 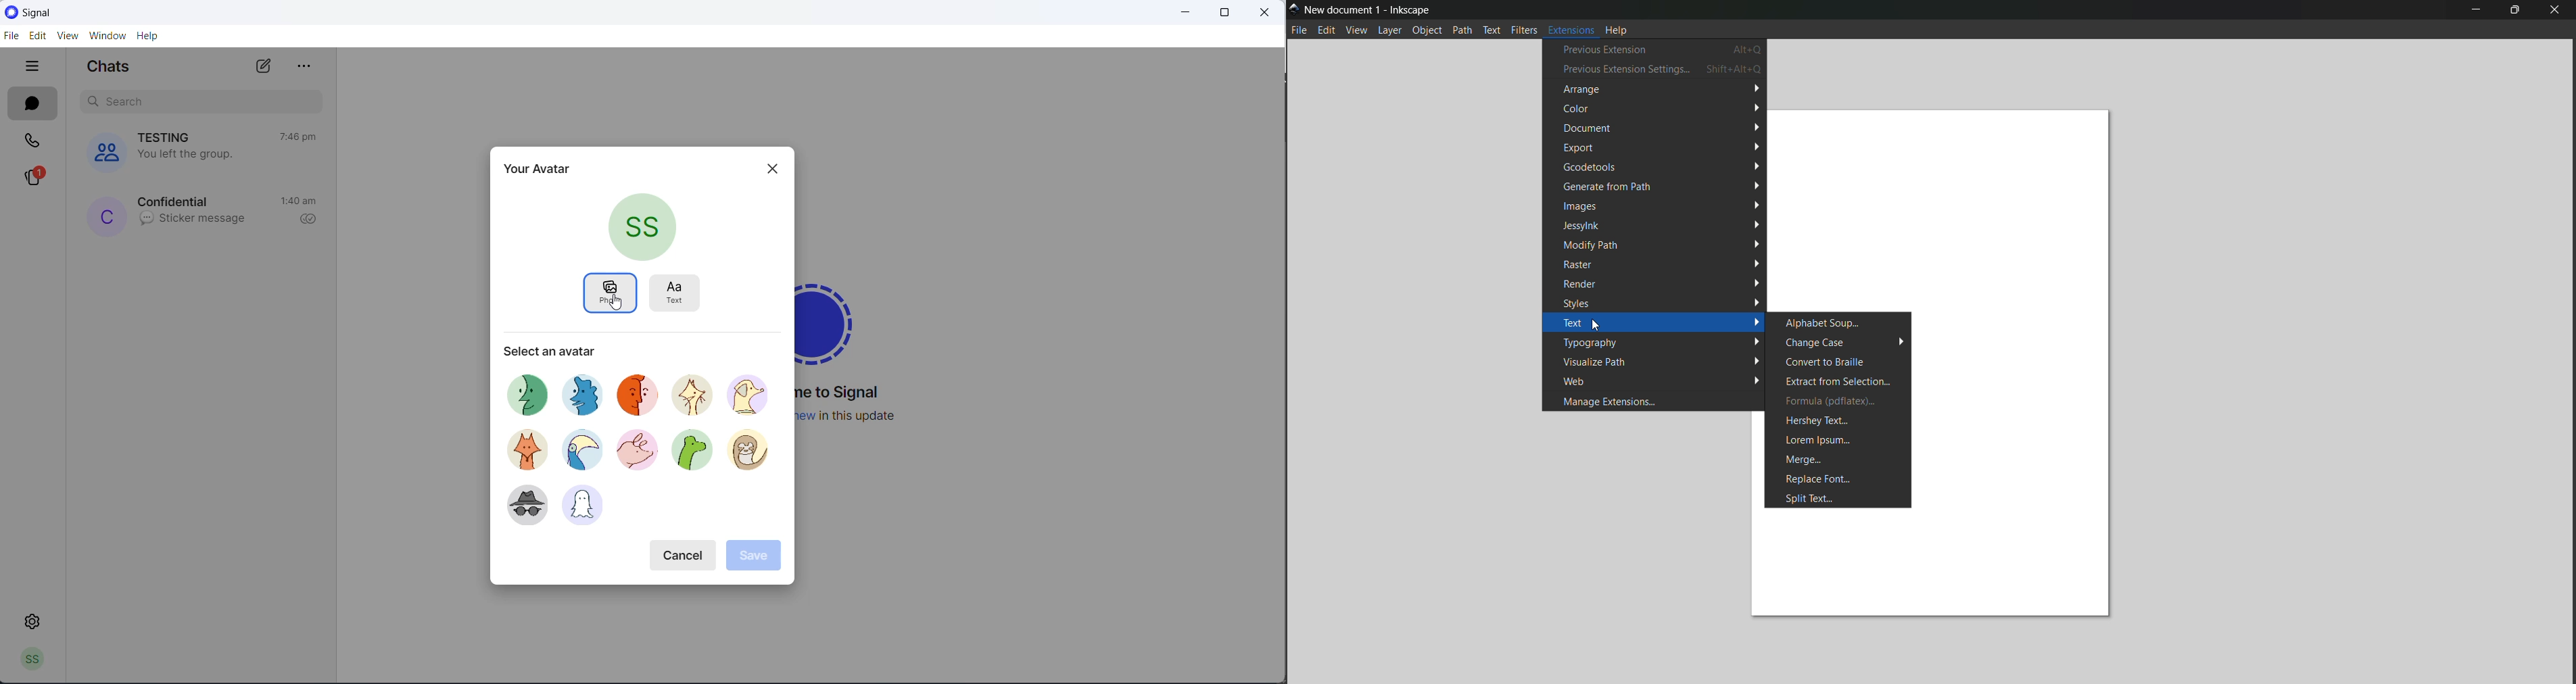 What do you see at coordinates (33, 144) in the screenshot?
I see `calls` at bounding box center [33, 144].